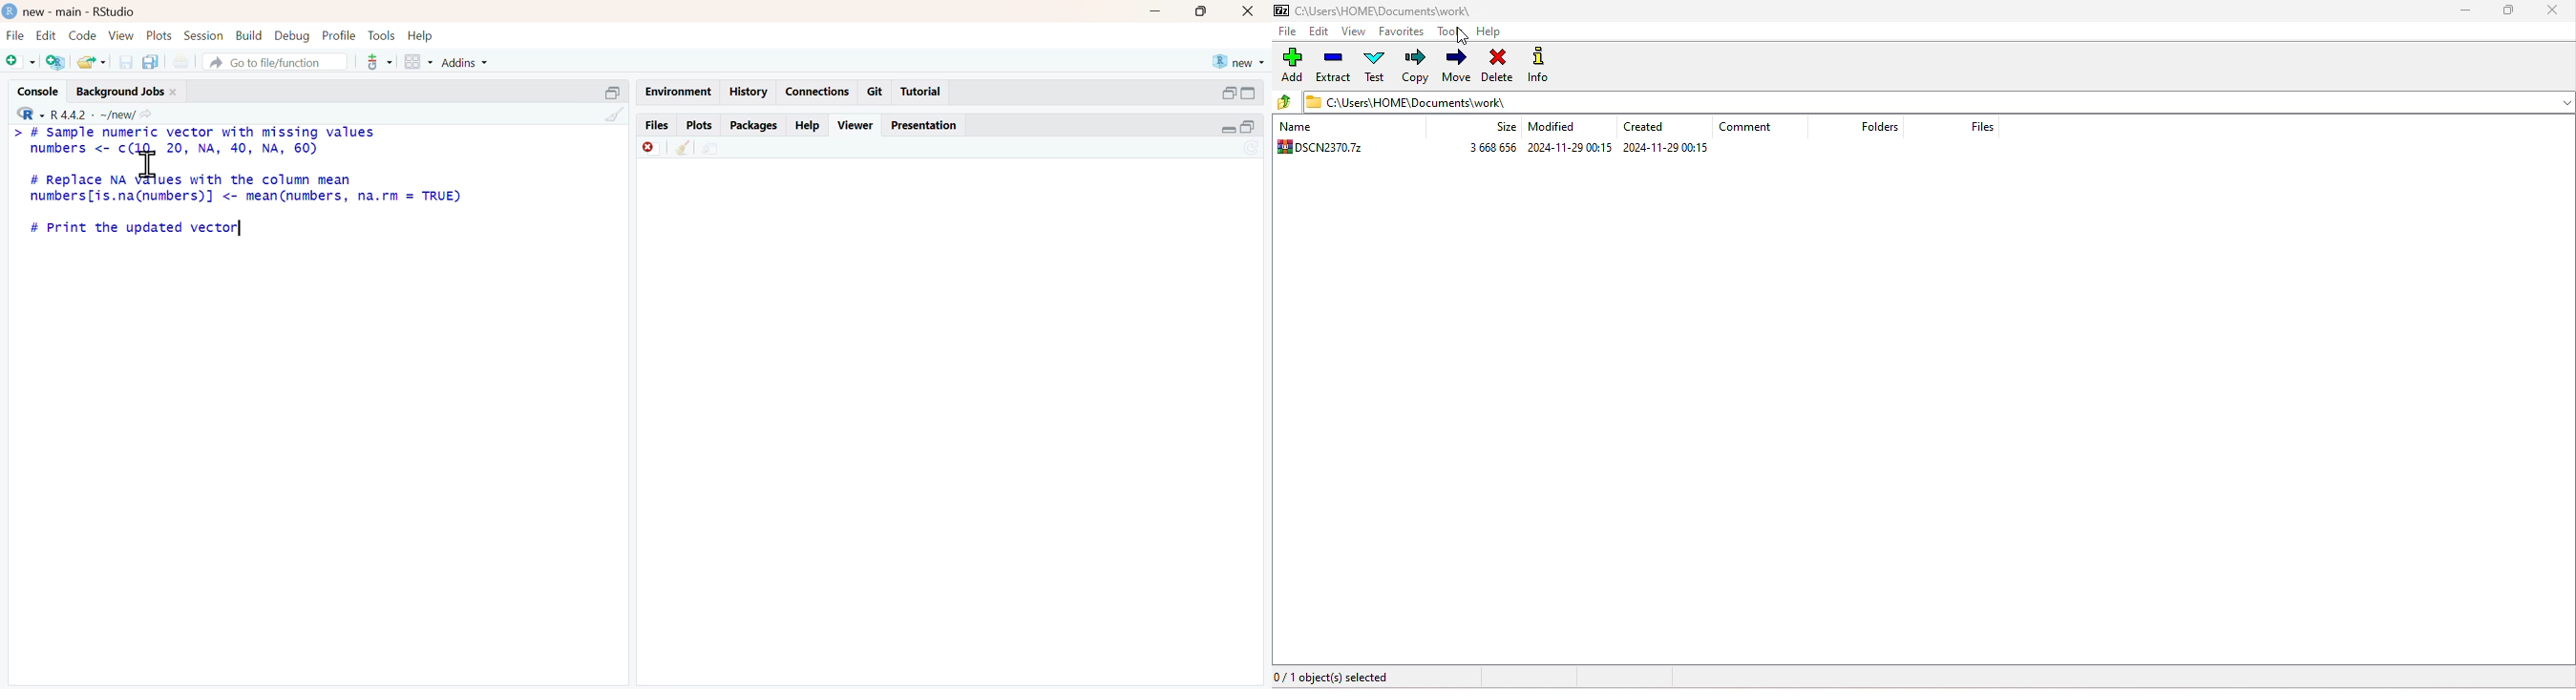  Describe the element at coordinates (680, 93) in the screenshot. I see `enviornment` at that location.